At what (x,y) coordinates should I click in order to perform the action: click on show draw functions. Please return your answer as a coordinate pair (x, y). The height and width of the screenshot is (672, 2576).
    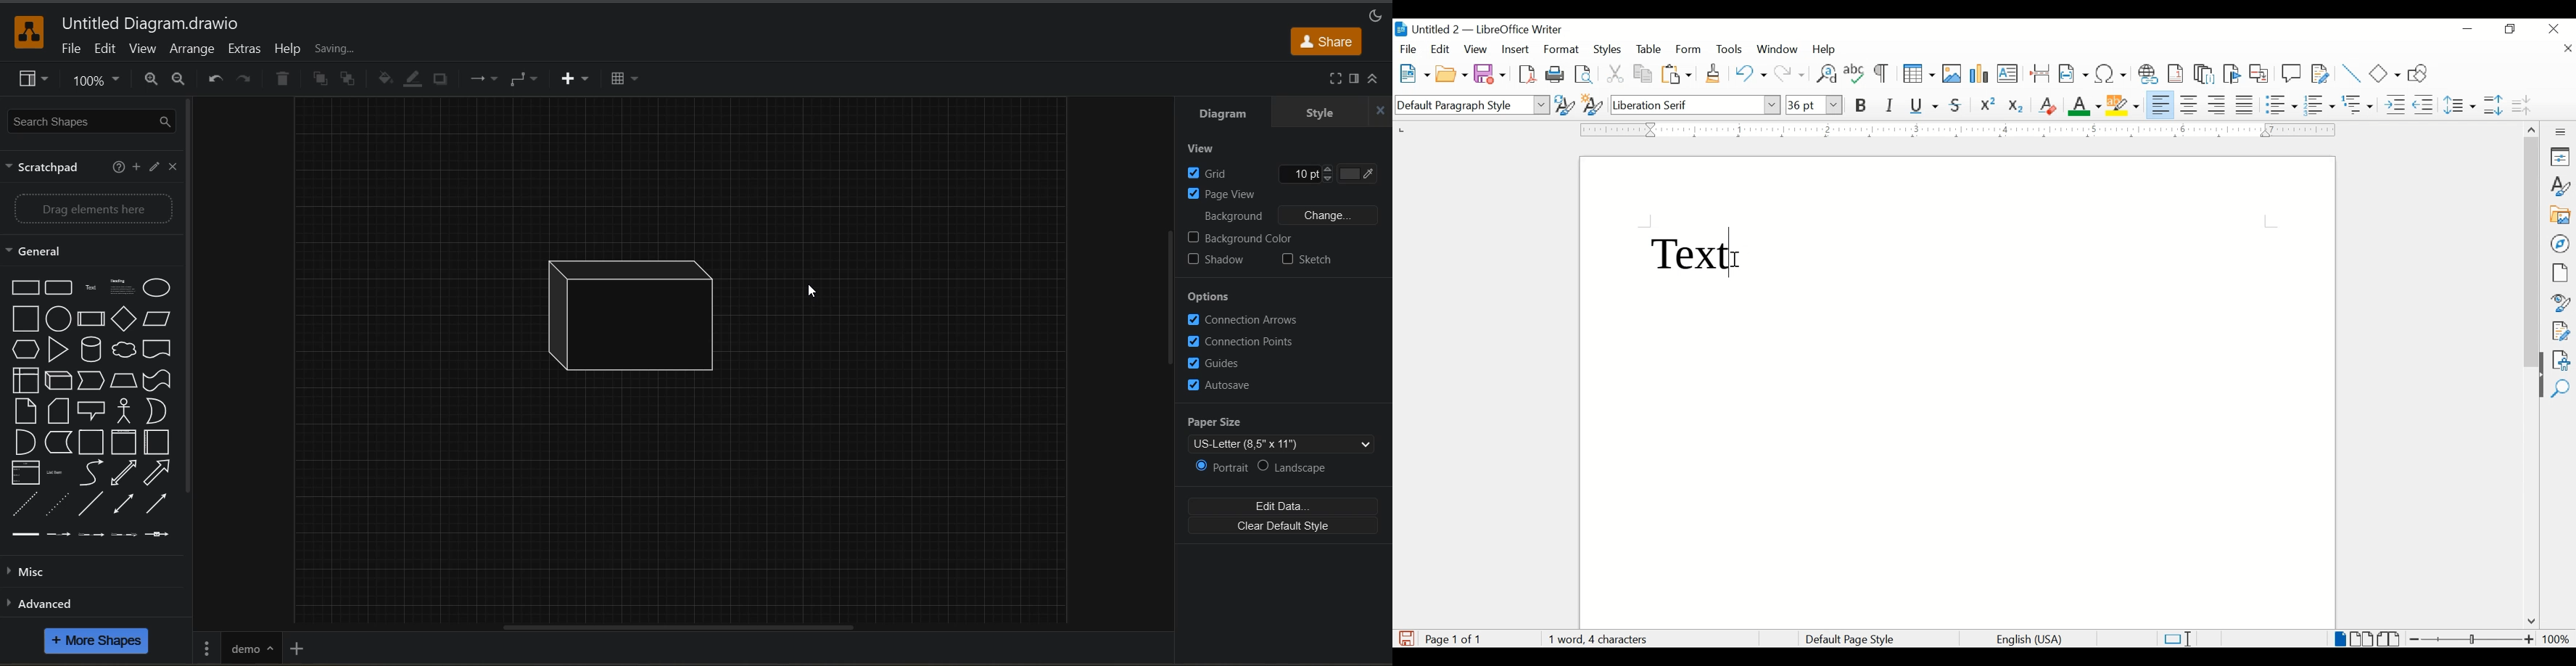
    Looking at the image, I should click on (2422, 73).